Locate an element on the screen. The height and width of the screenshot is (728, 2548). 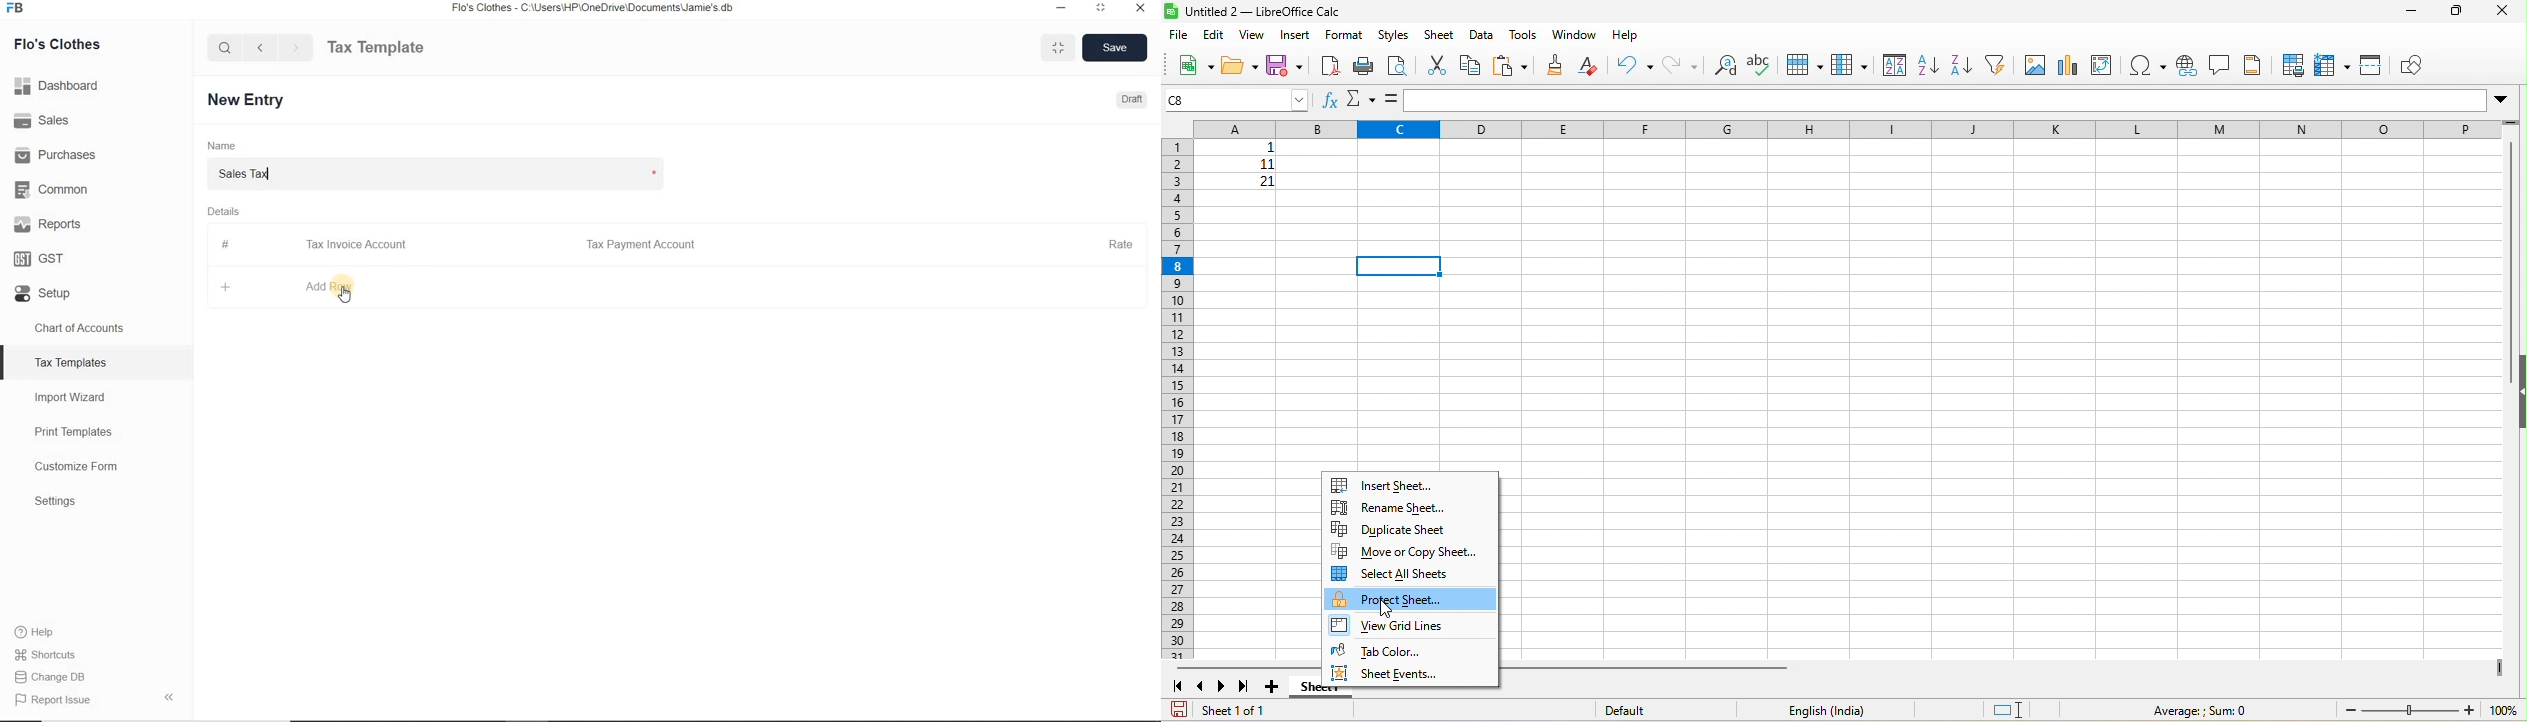
insert is located at coordinates (1296, 35).